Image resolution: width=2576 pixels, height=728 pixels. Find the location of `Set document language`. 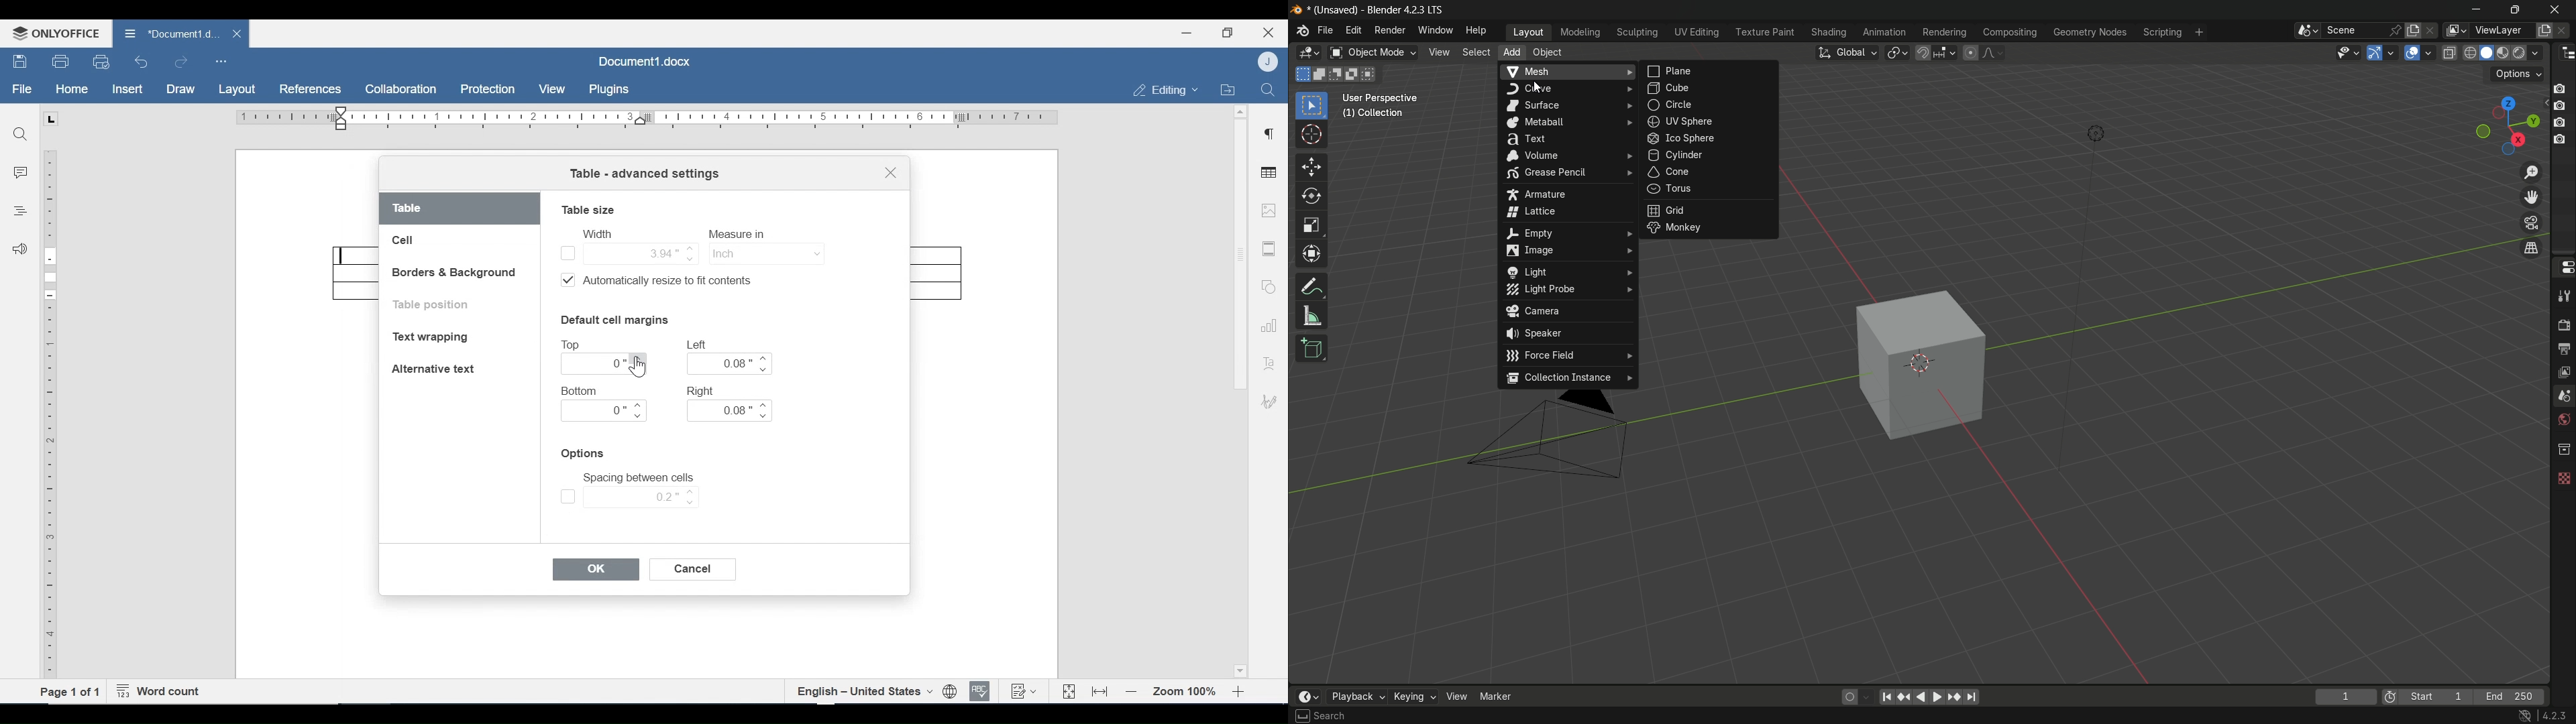

Set document language is located at coordinates (951, 692).